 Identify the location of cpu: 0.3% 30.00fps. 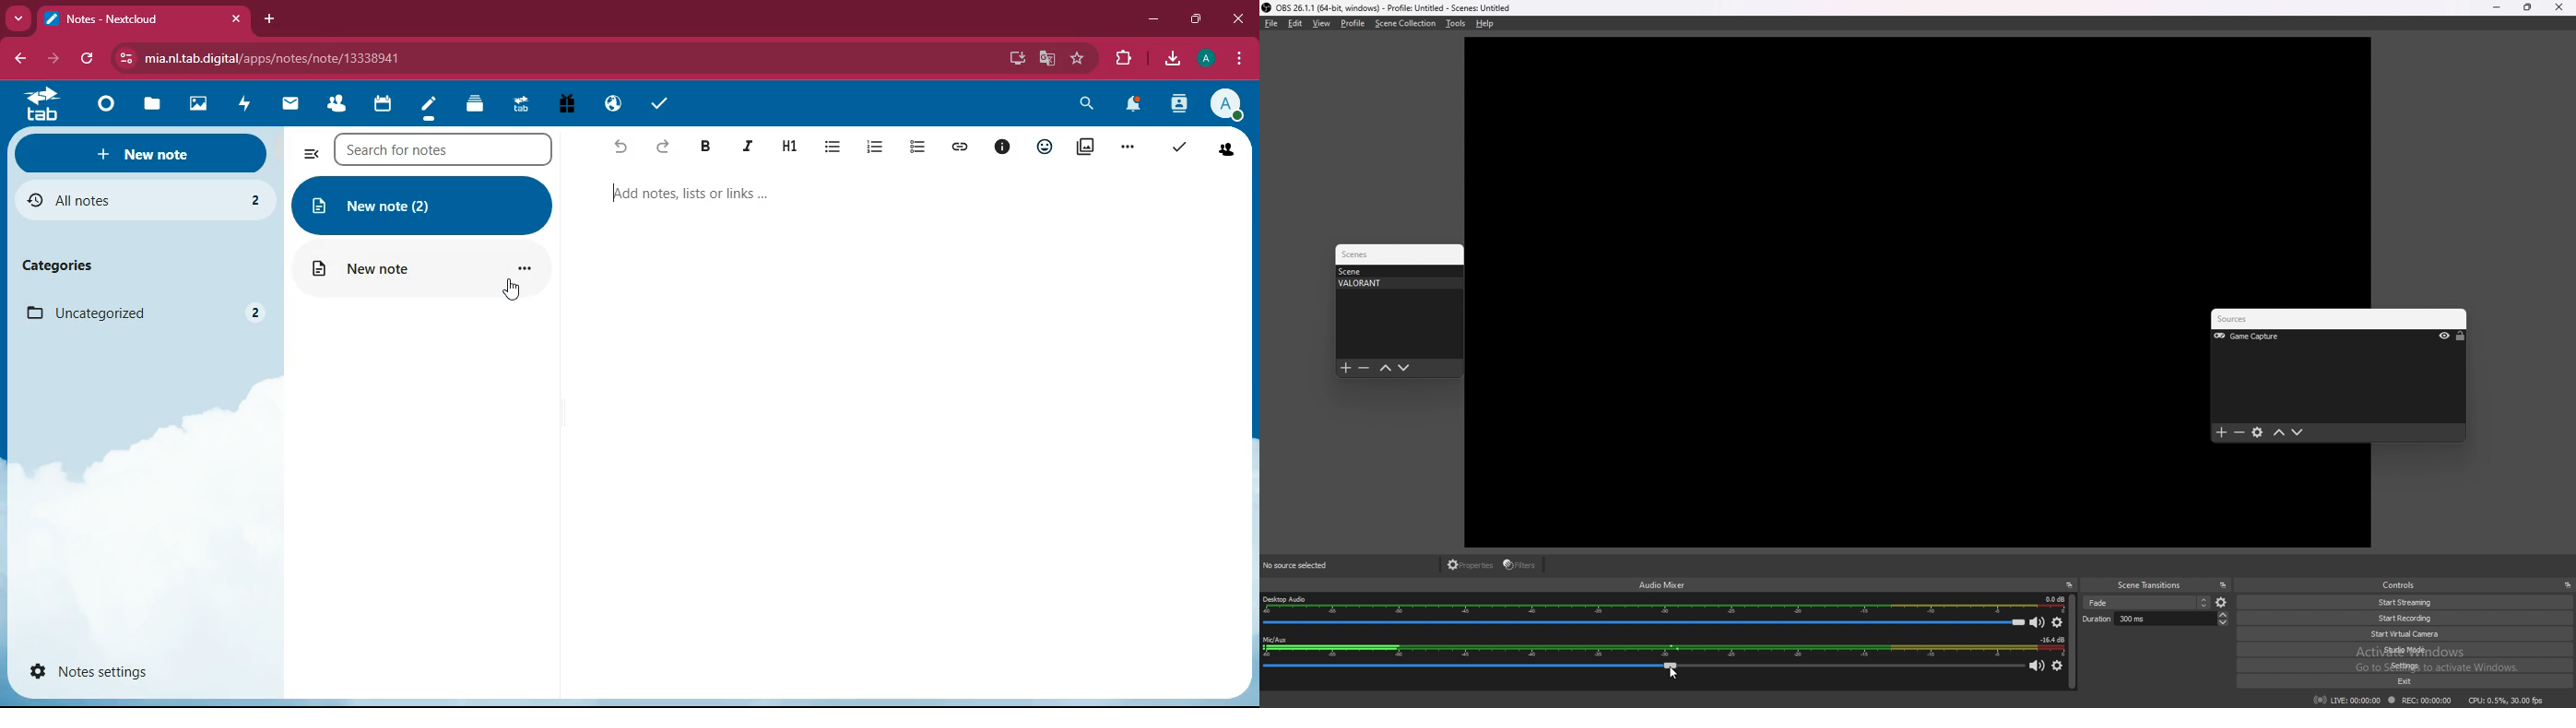
(2507, 699).